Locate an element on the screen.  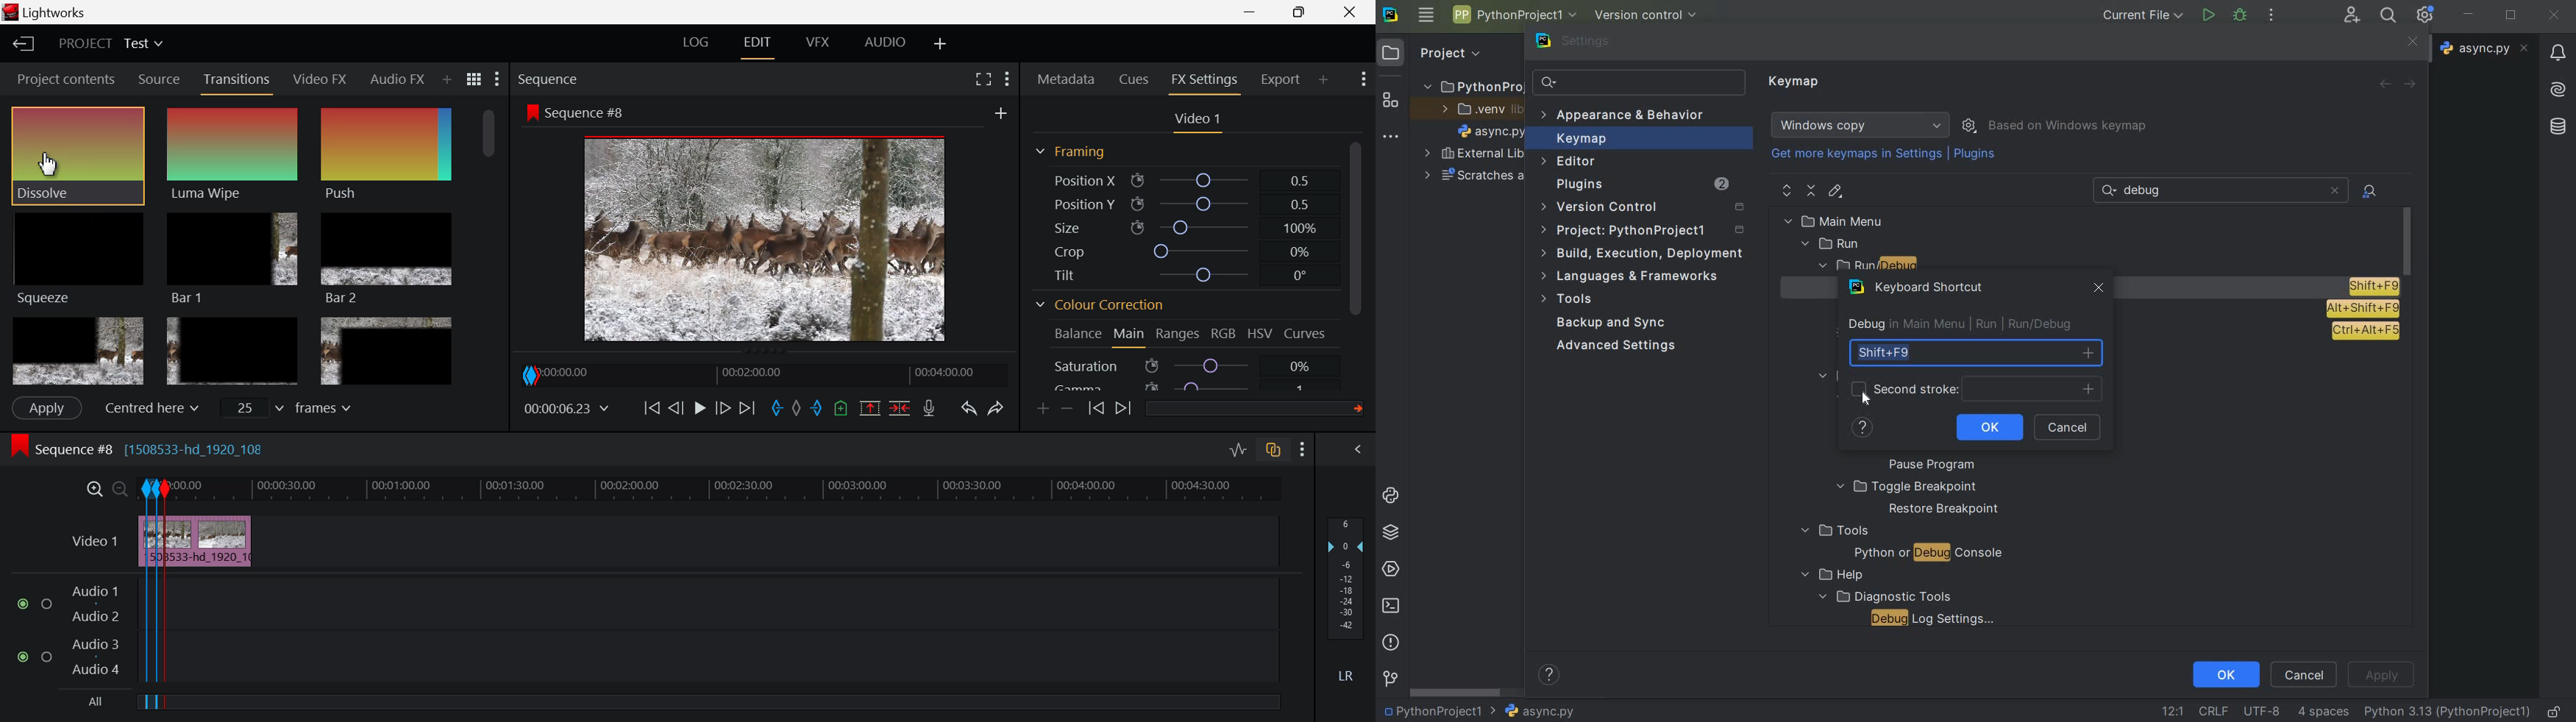
Metadata Tab is located at coordinates (1066, 79).